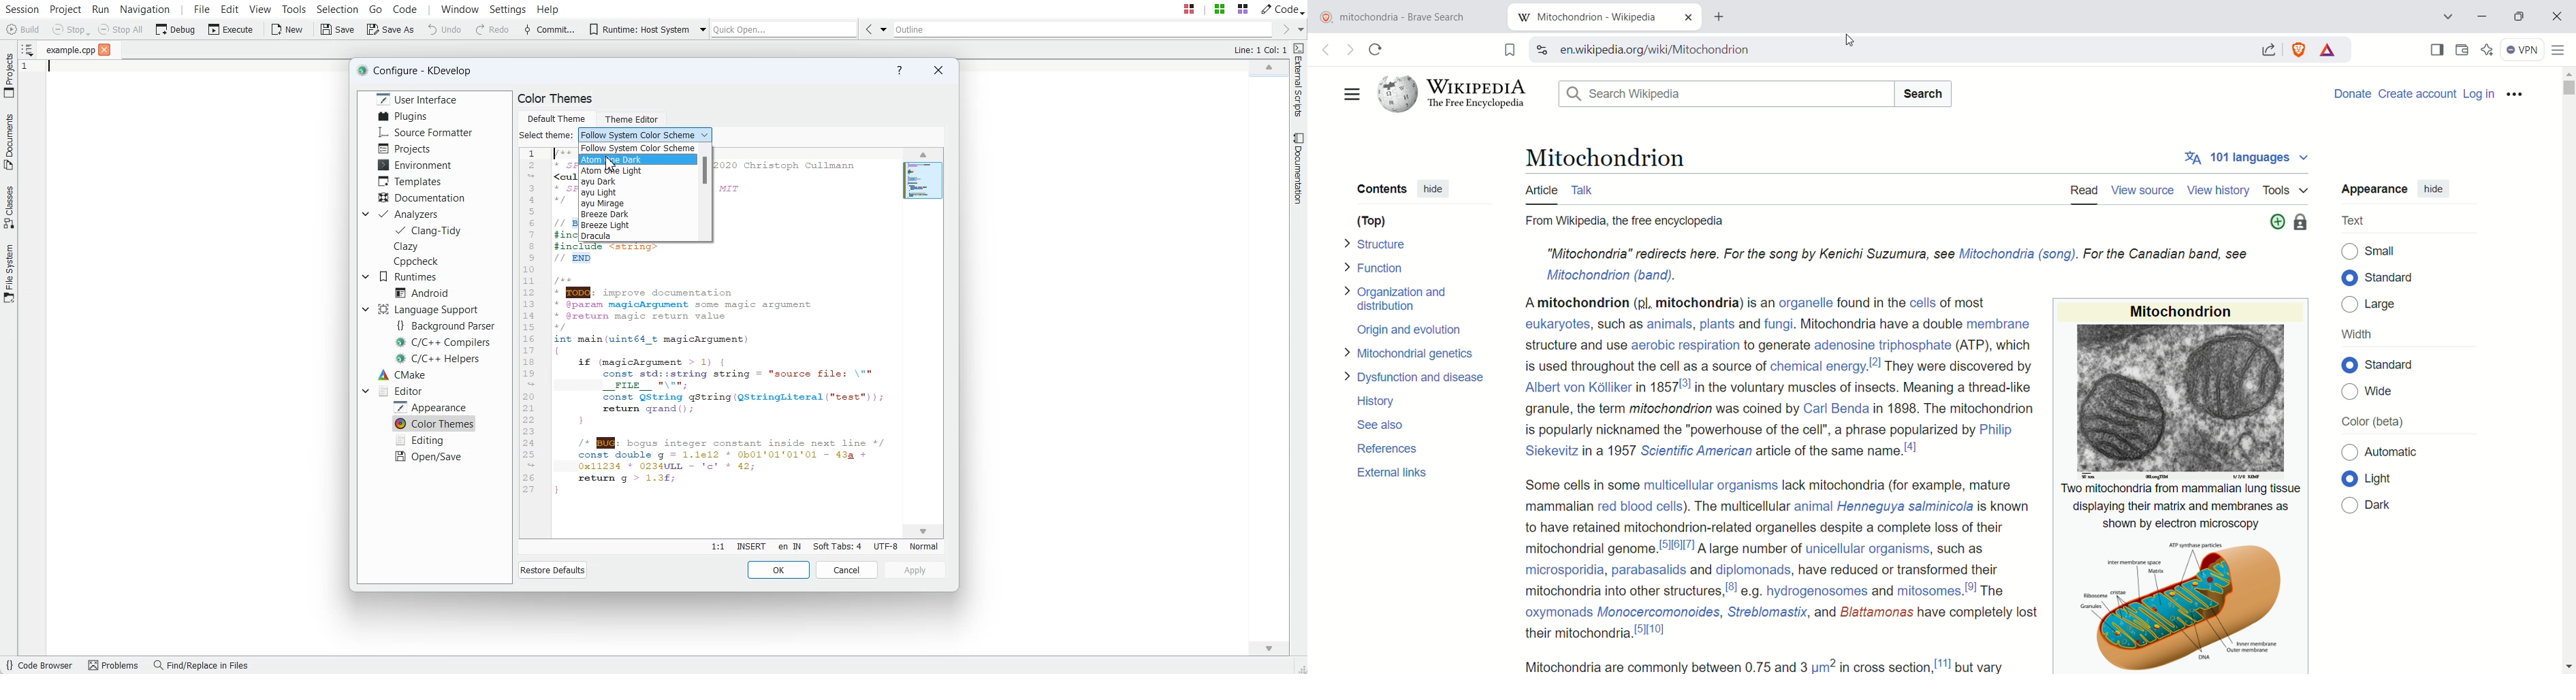 Image resolution: width=2576 pixels, height=700 pixels. Describe the element at coordinates (101, 8) in the screenshot. I see `Run` at that location.